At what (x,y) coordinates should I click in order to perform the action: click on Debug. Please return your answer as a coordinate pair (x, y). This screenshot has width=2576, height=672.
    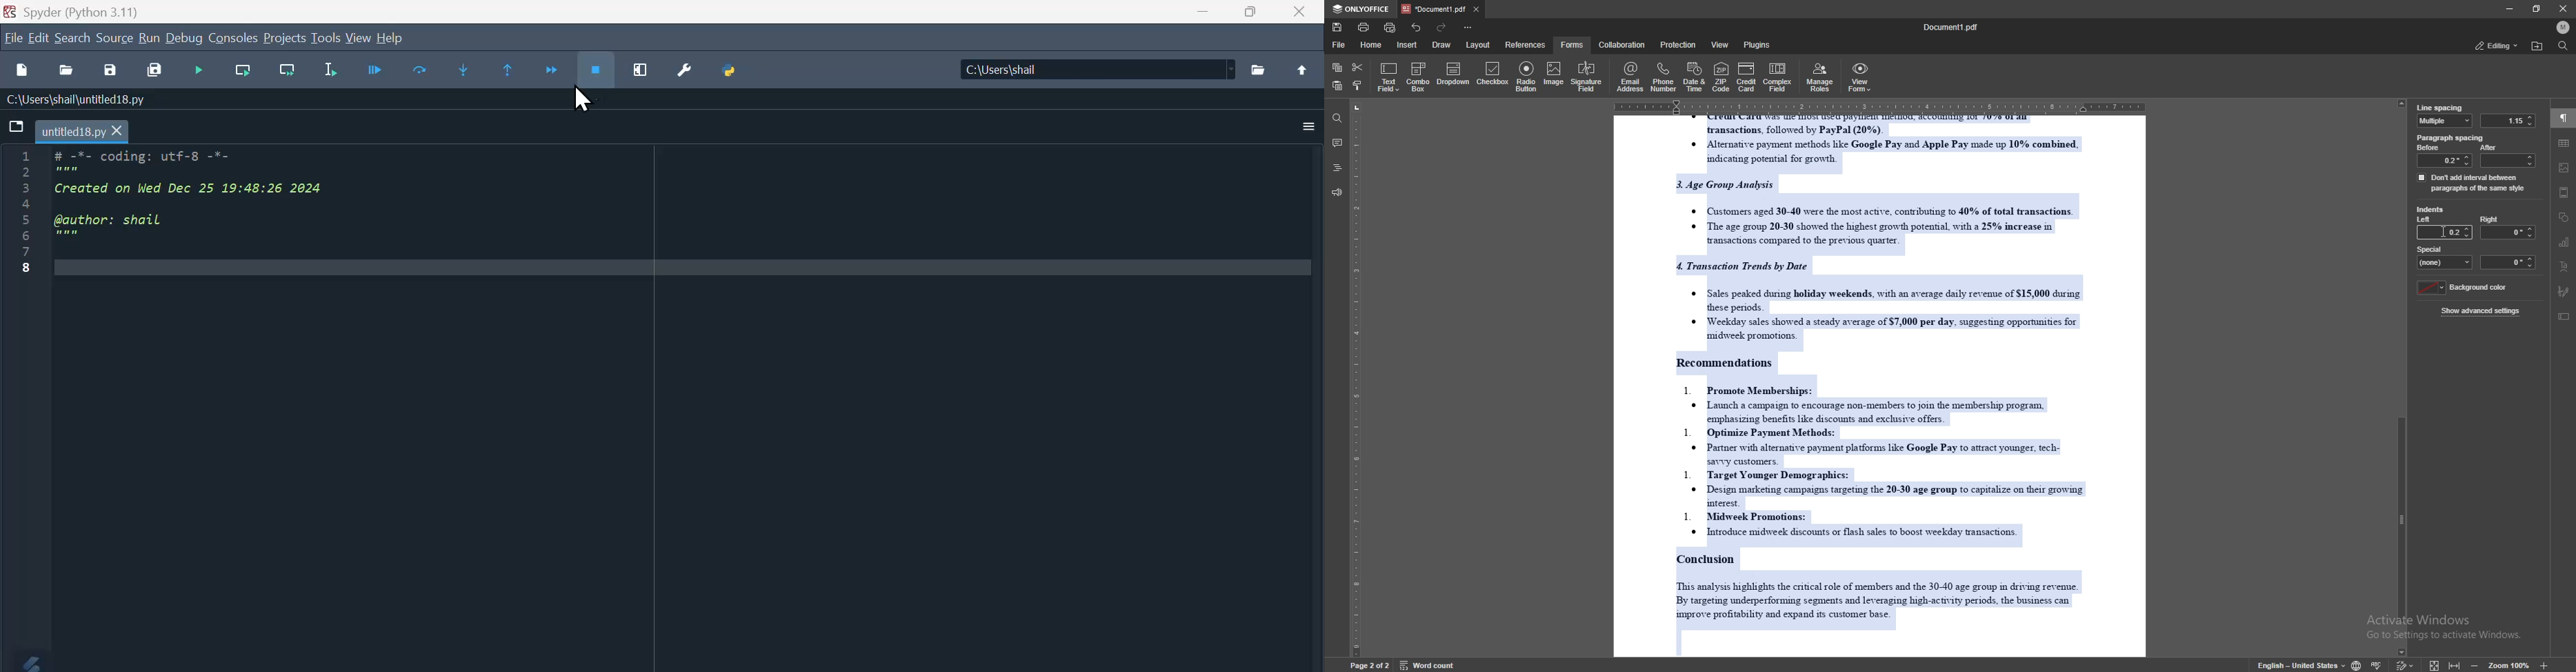
    Looking at the image, I should click on (186, 36).